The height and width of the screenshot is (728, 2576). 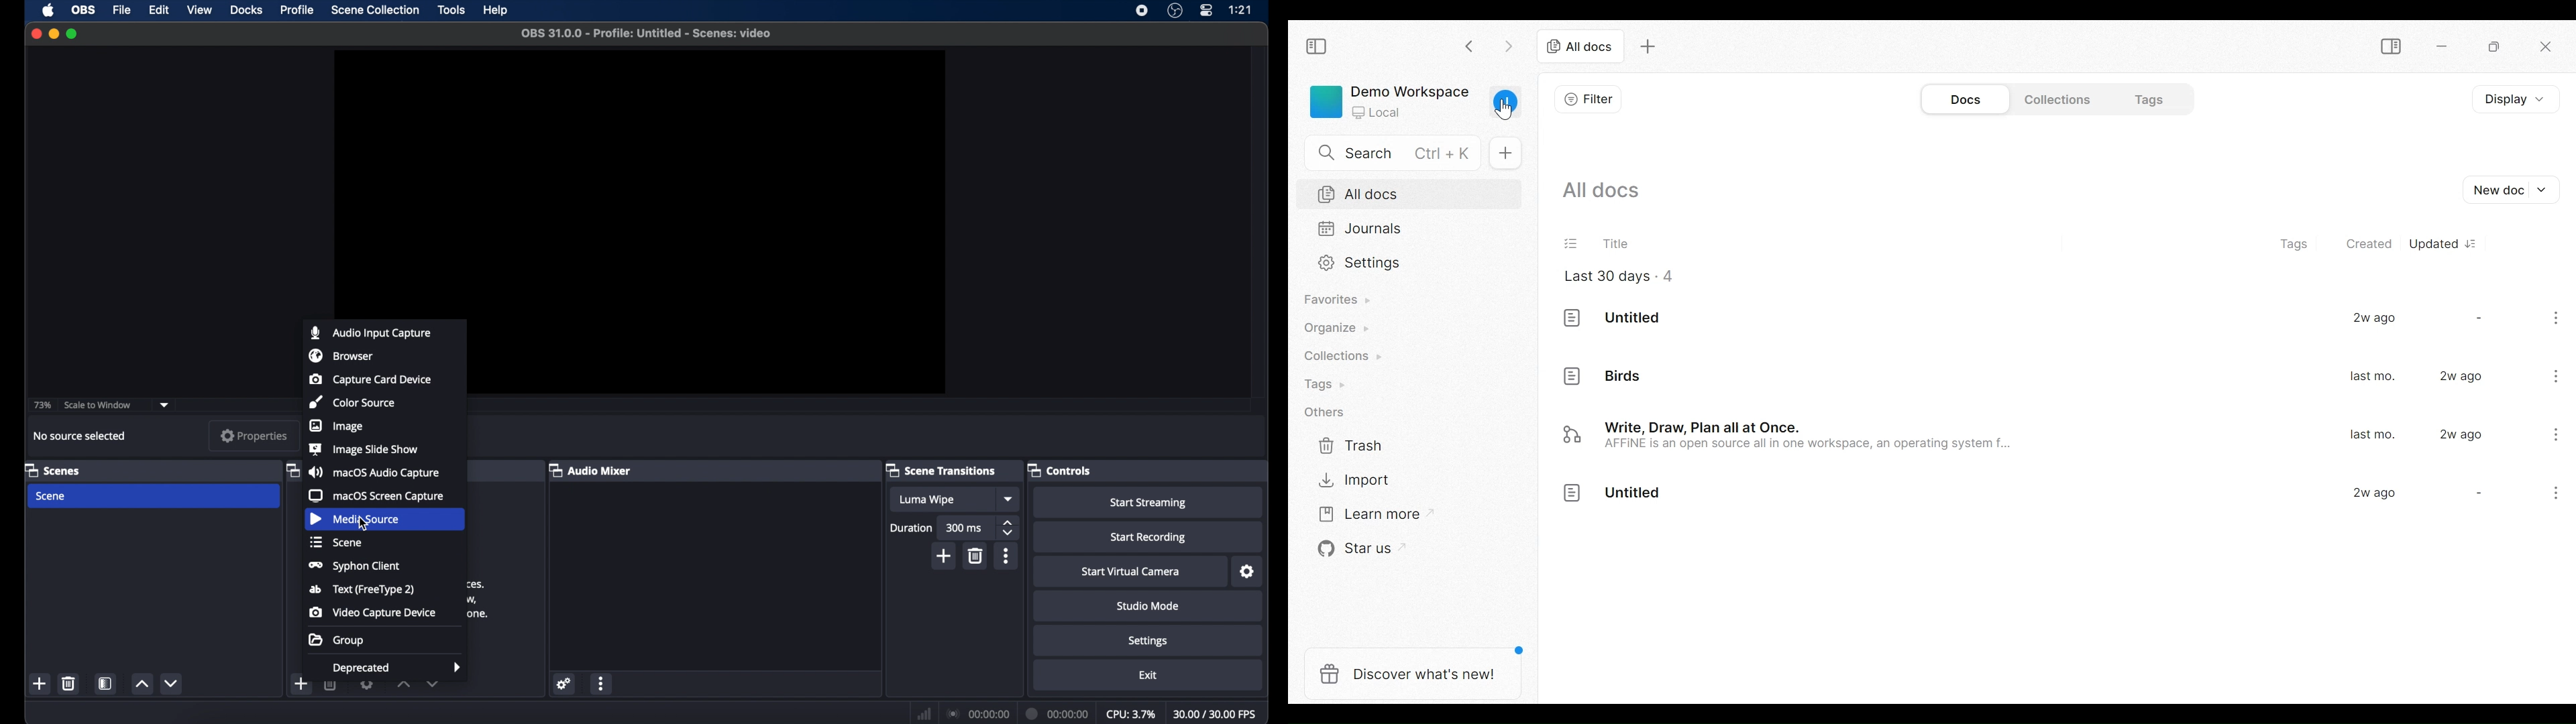 I want to click on decrement, so click(x=433, y=684).